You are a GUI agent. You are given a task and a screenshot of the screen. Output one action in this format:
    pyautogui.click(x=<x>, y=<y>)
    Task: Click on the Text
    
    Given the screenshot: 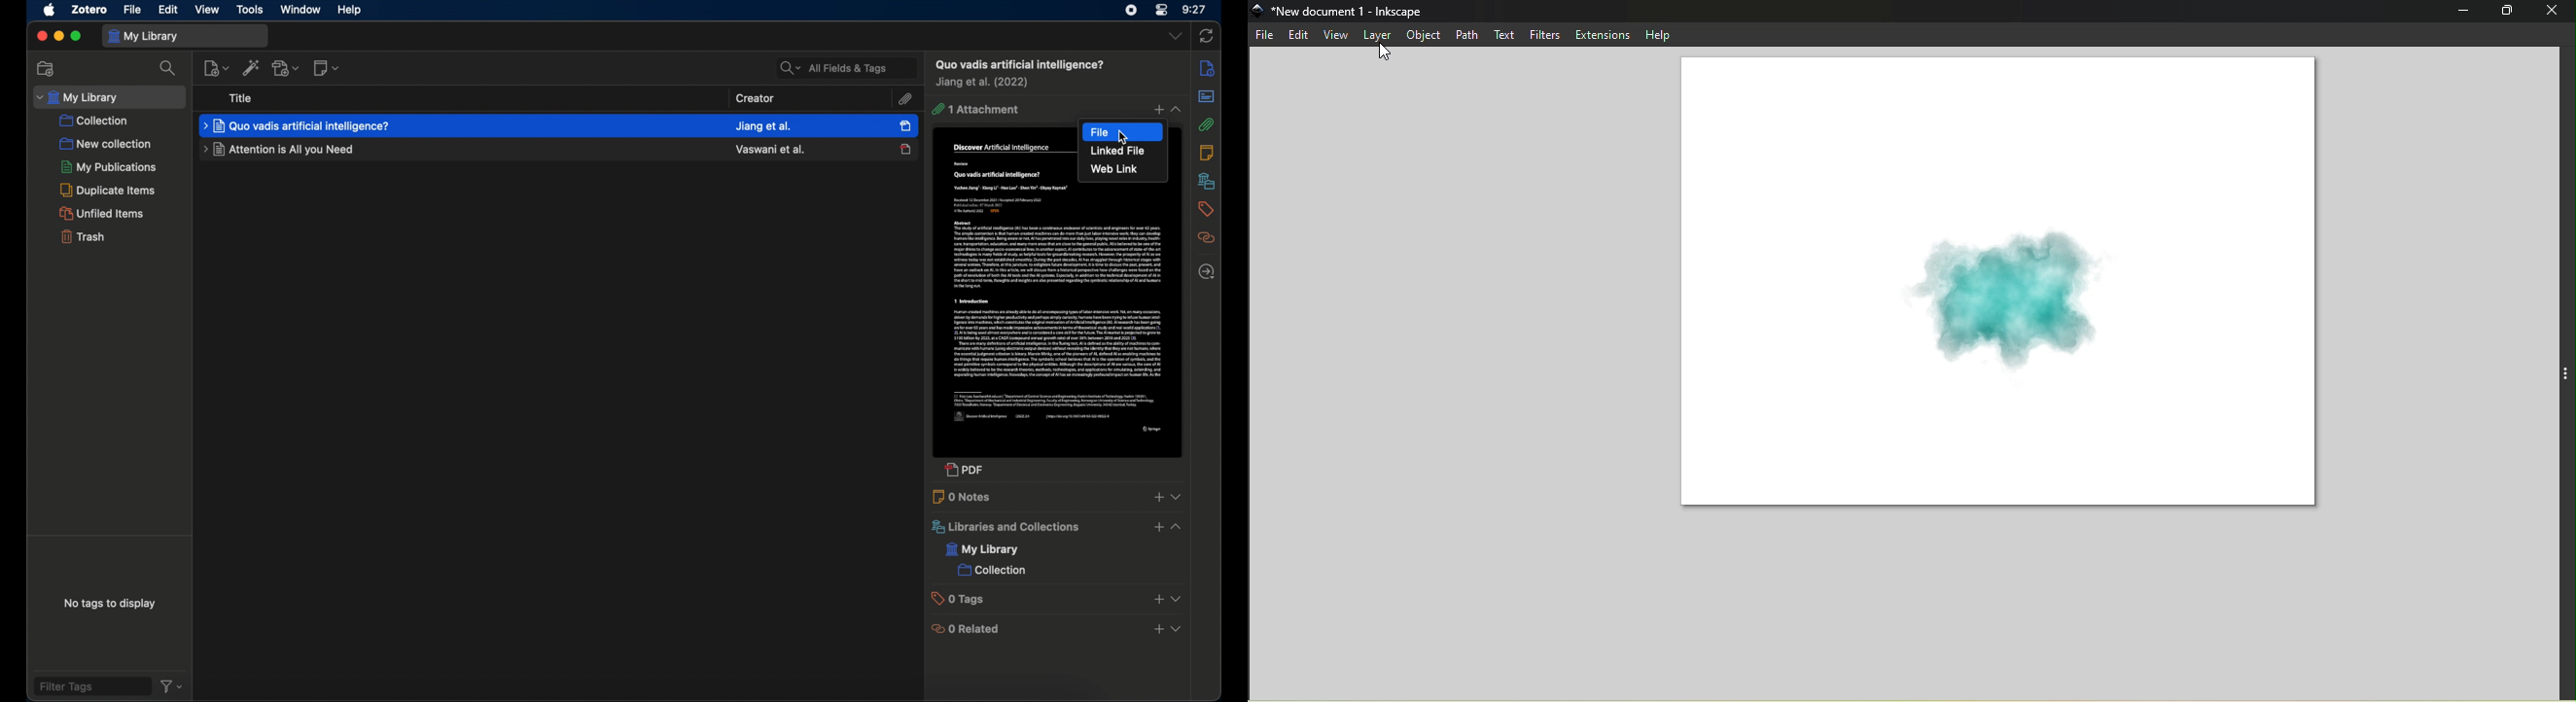 What is the action you would take?
    pyautogui.click(x=1502, y=36)
    